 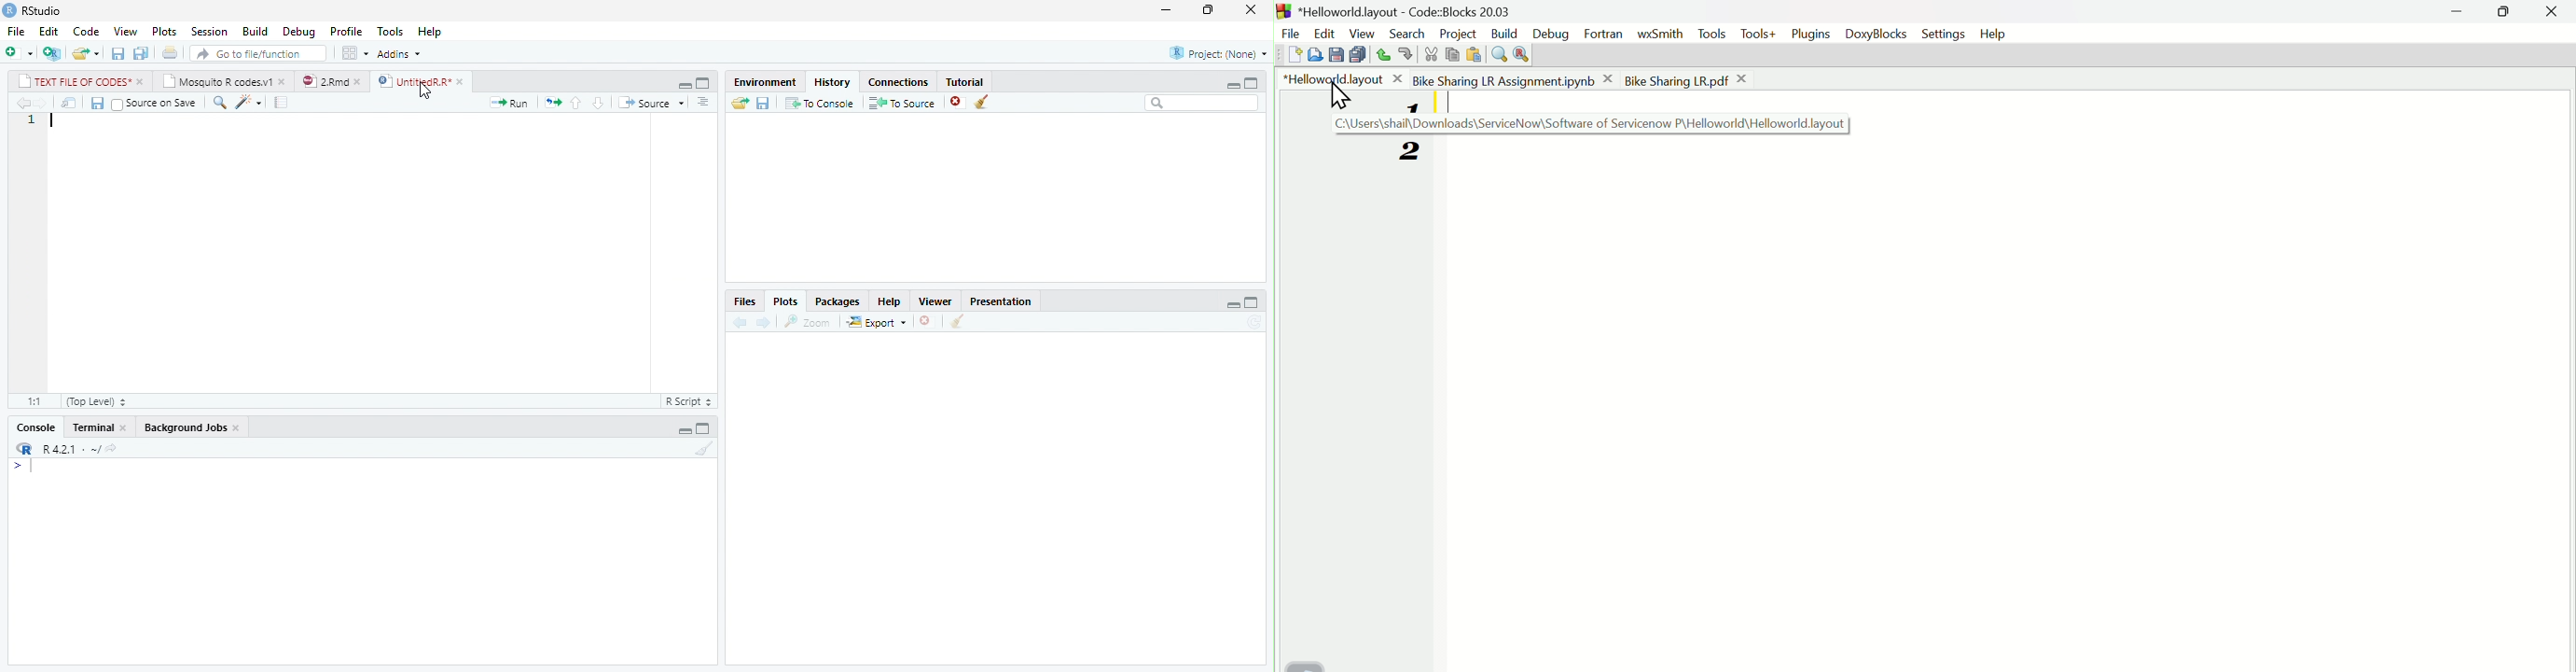 I want to click on To Source, so click(x=901, y=103).